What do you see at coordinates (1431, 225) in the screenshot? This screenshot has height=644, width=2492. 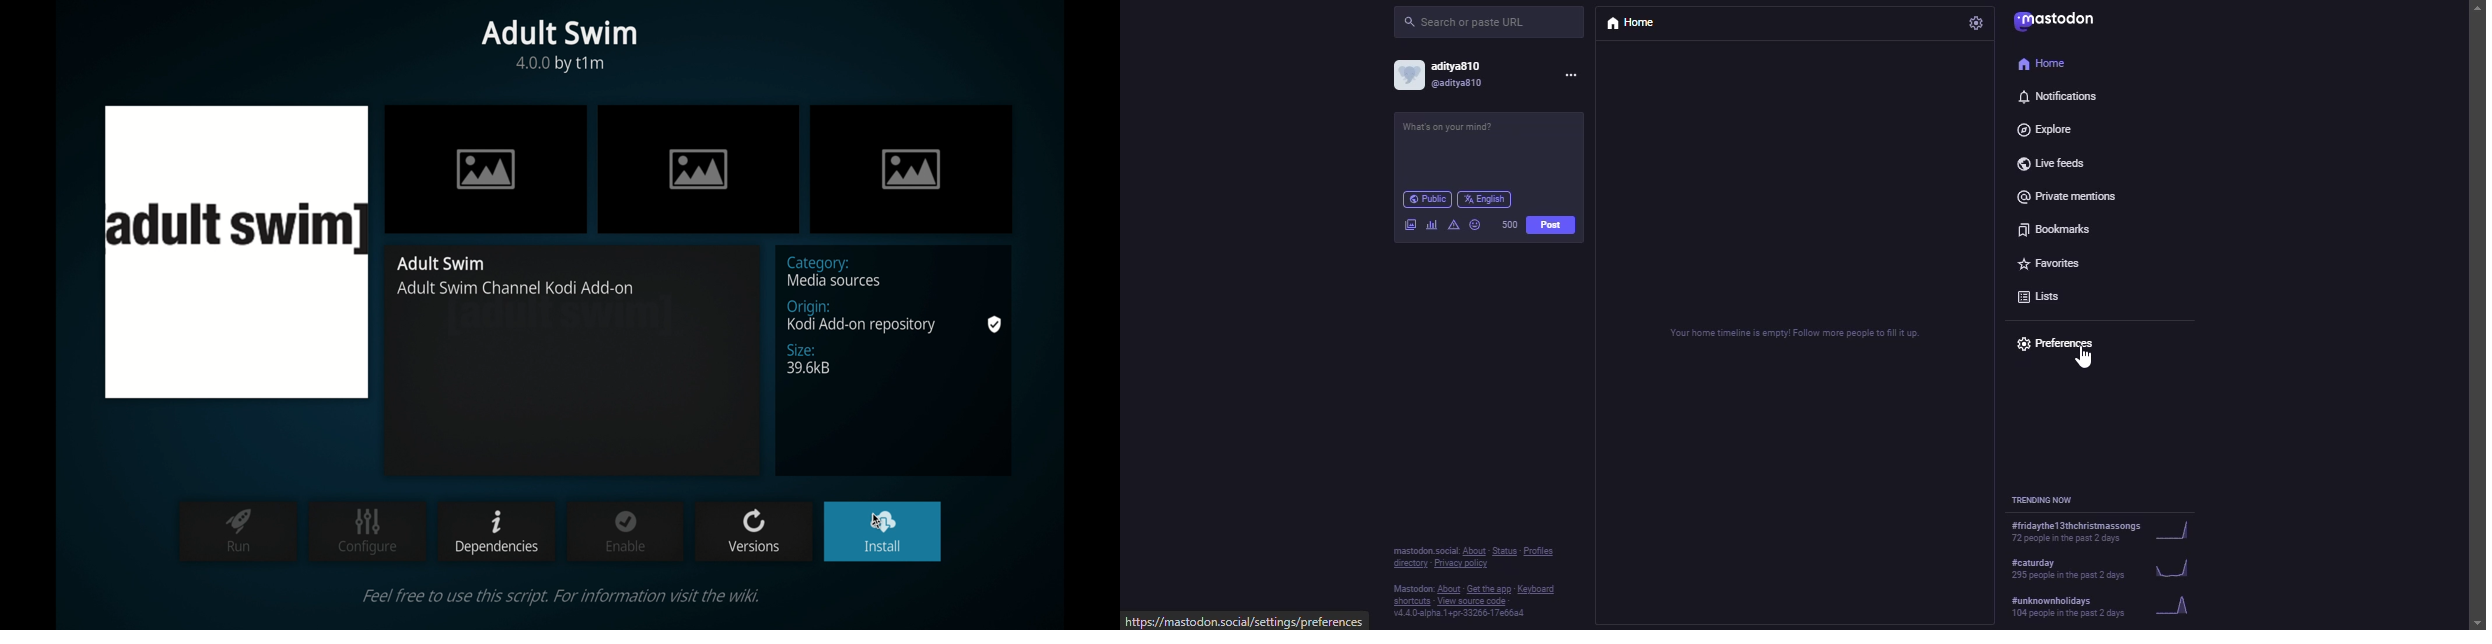 I see `polls` at bounding box center [1431, 225].